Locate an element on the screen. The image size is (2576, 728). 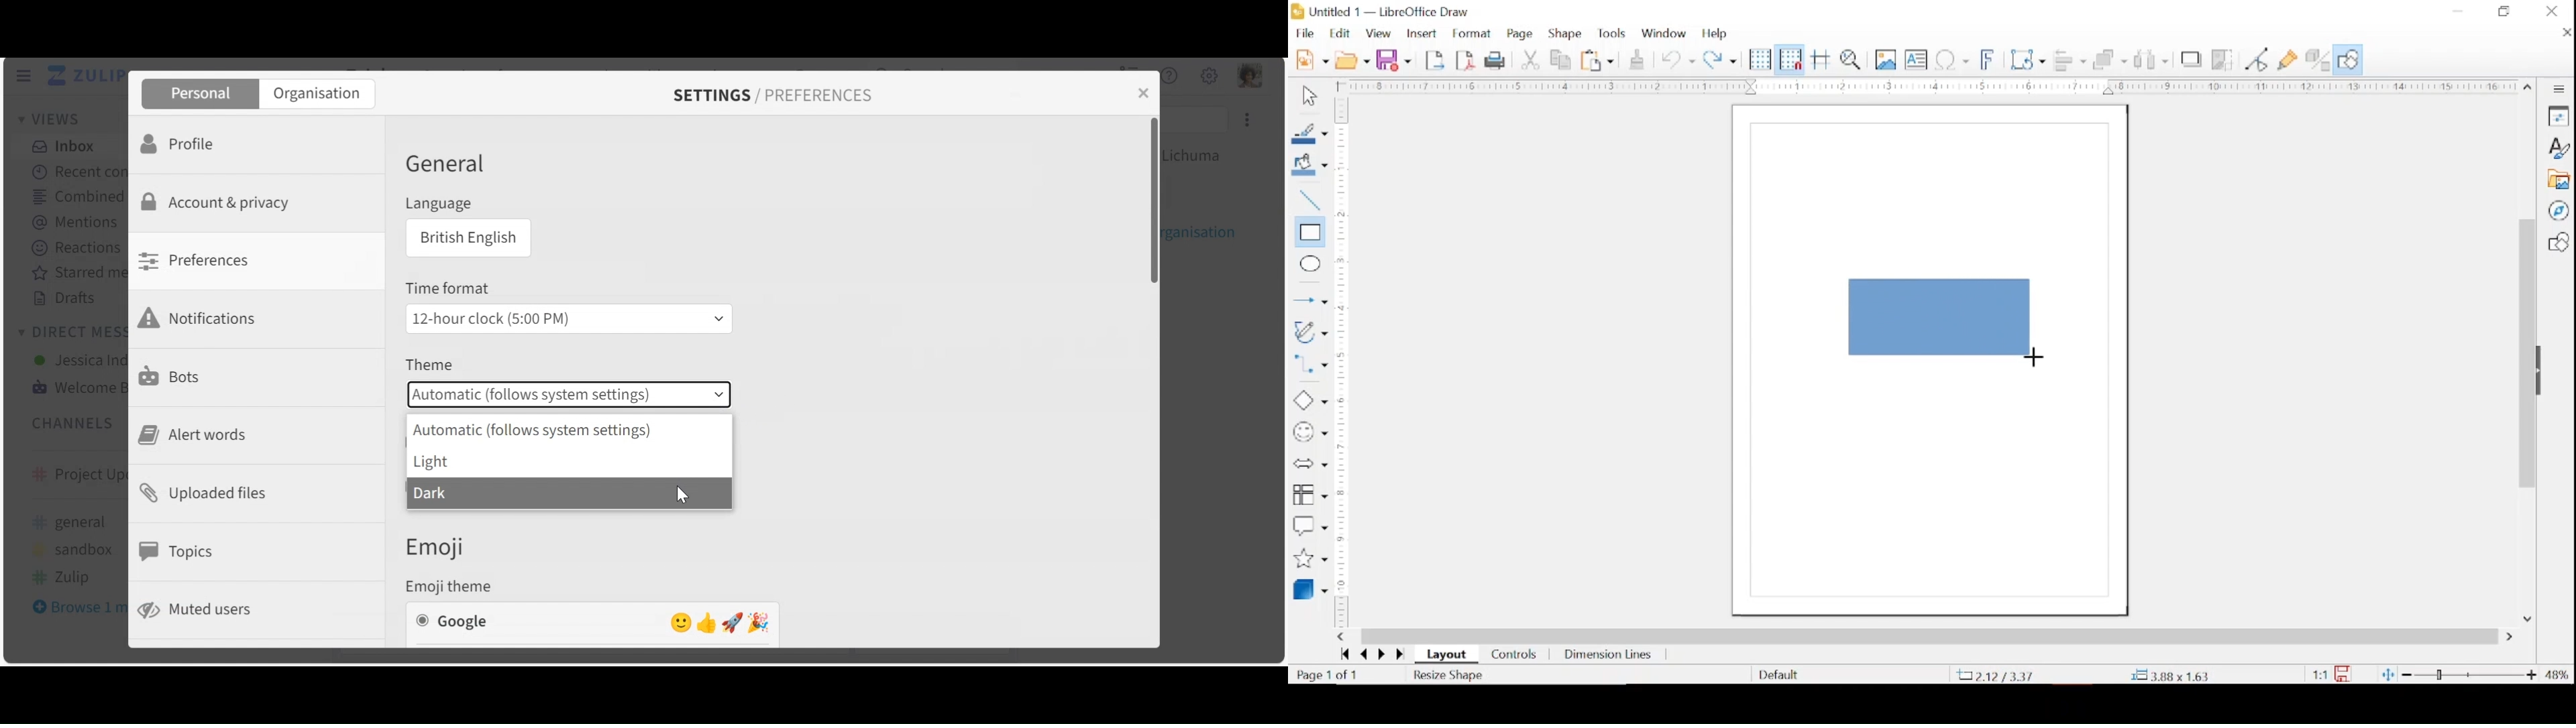
Theme is located at coordinates (429, 366).